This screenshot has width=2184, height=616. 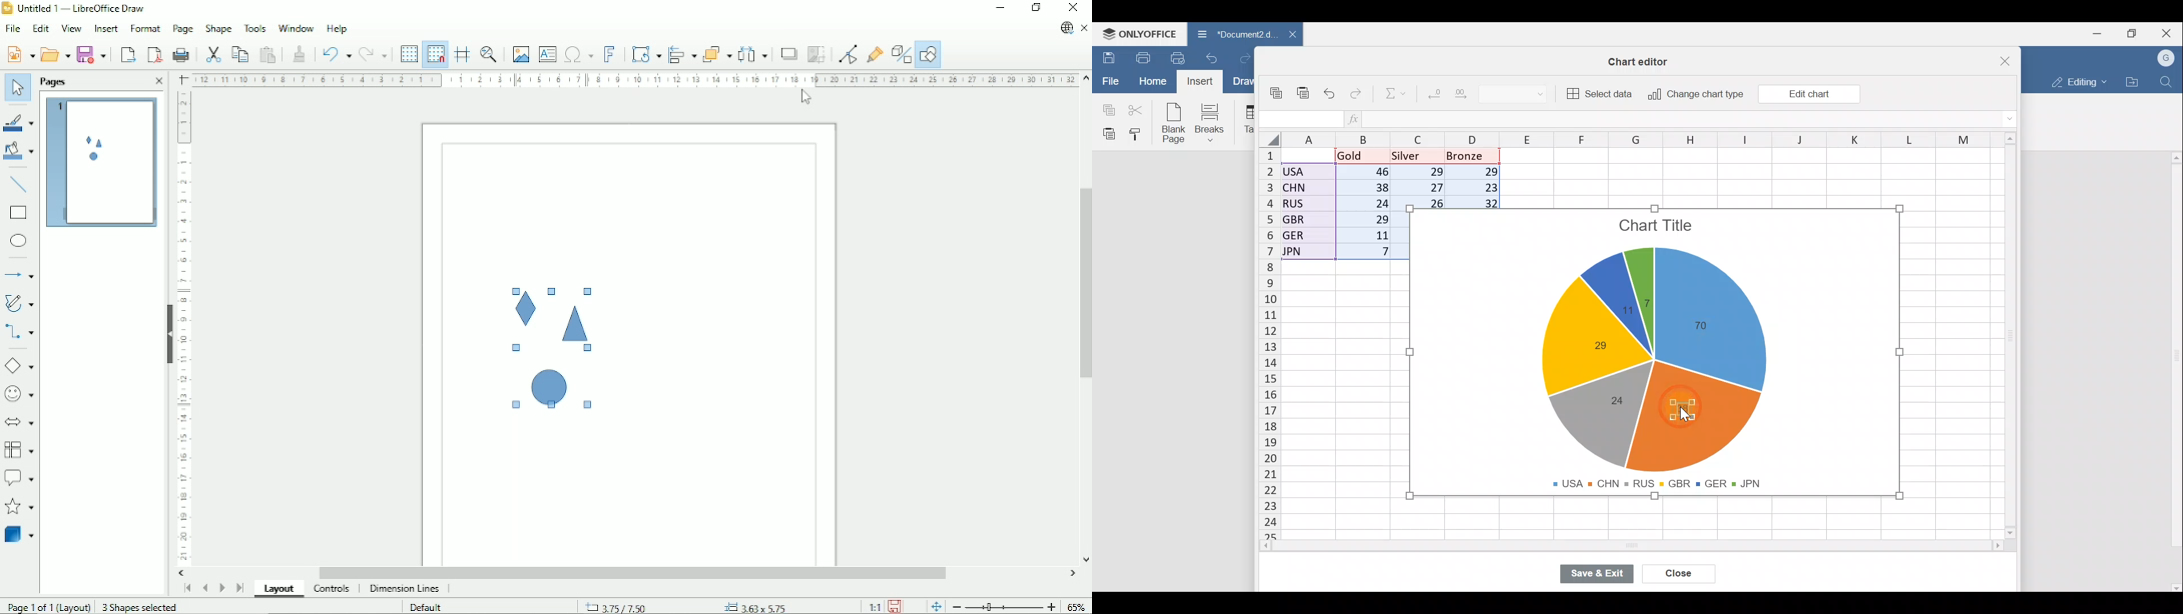 I want to click on Toggle point edit mode, so click(x=847, y=54).